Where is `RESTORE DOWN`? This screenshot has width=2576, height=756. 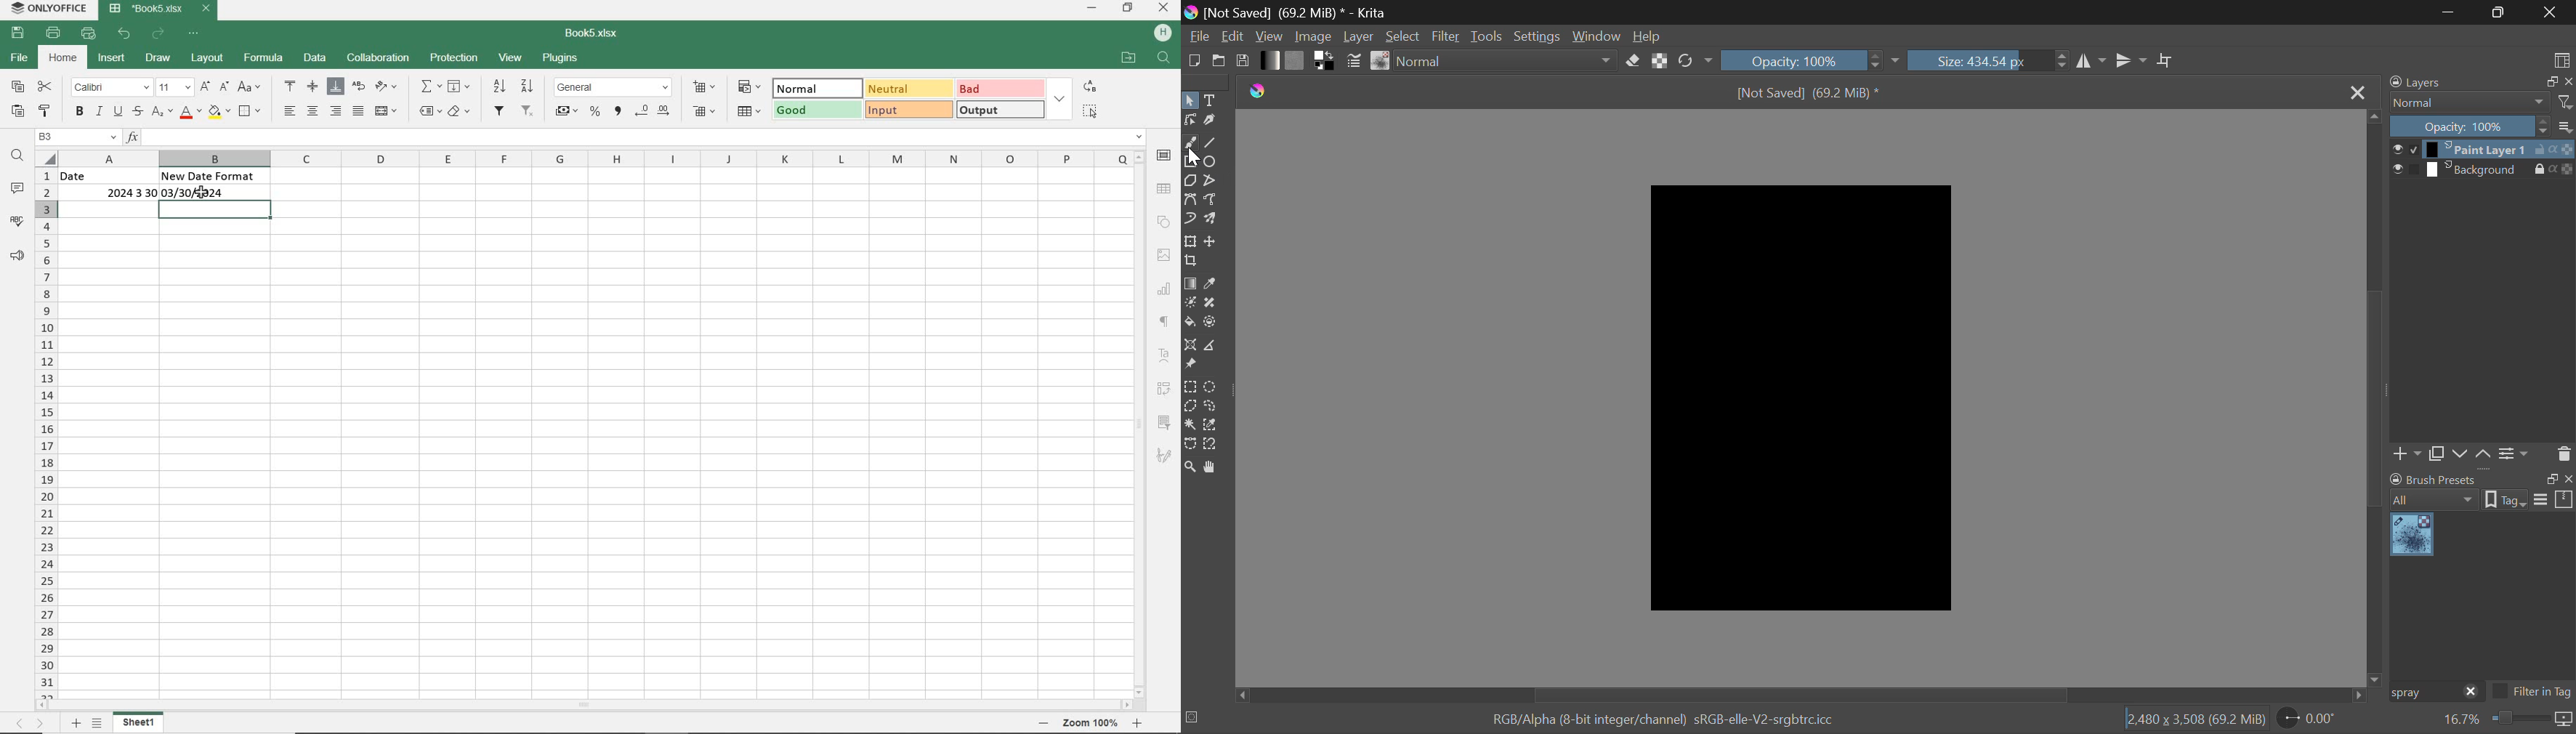
RESTORE DOWN is located at coordinates (1128, 8).